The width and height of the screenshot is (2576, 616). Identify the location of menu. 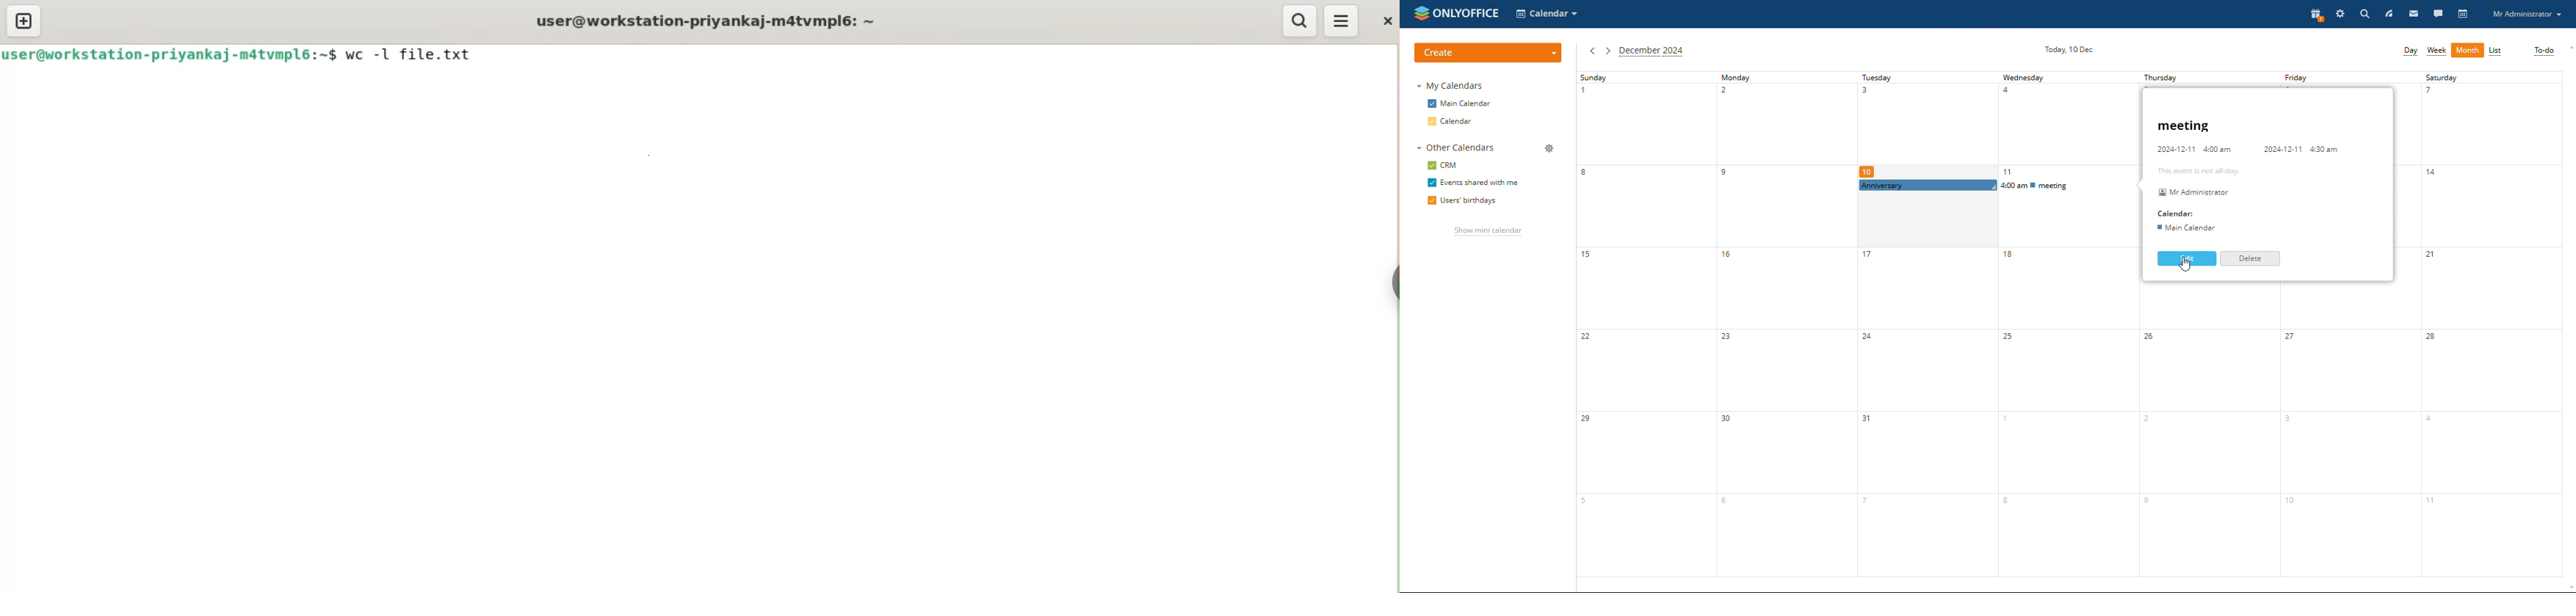
(1342, 21).